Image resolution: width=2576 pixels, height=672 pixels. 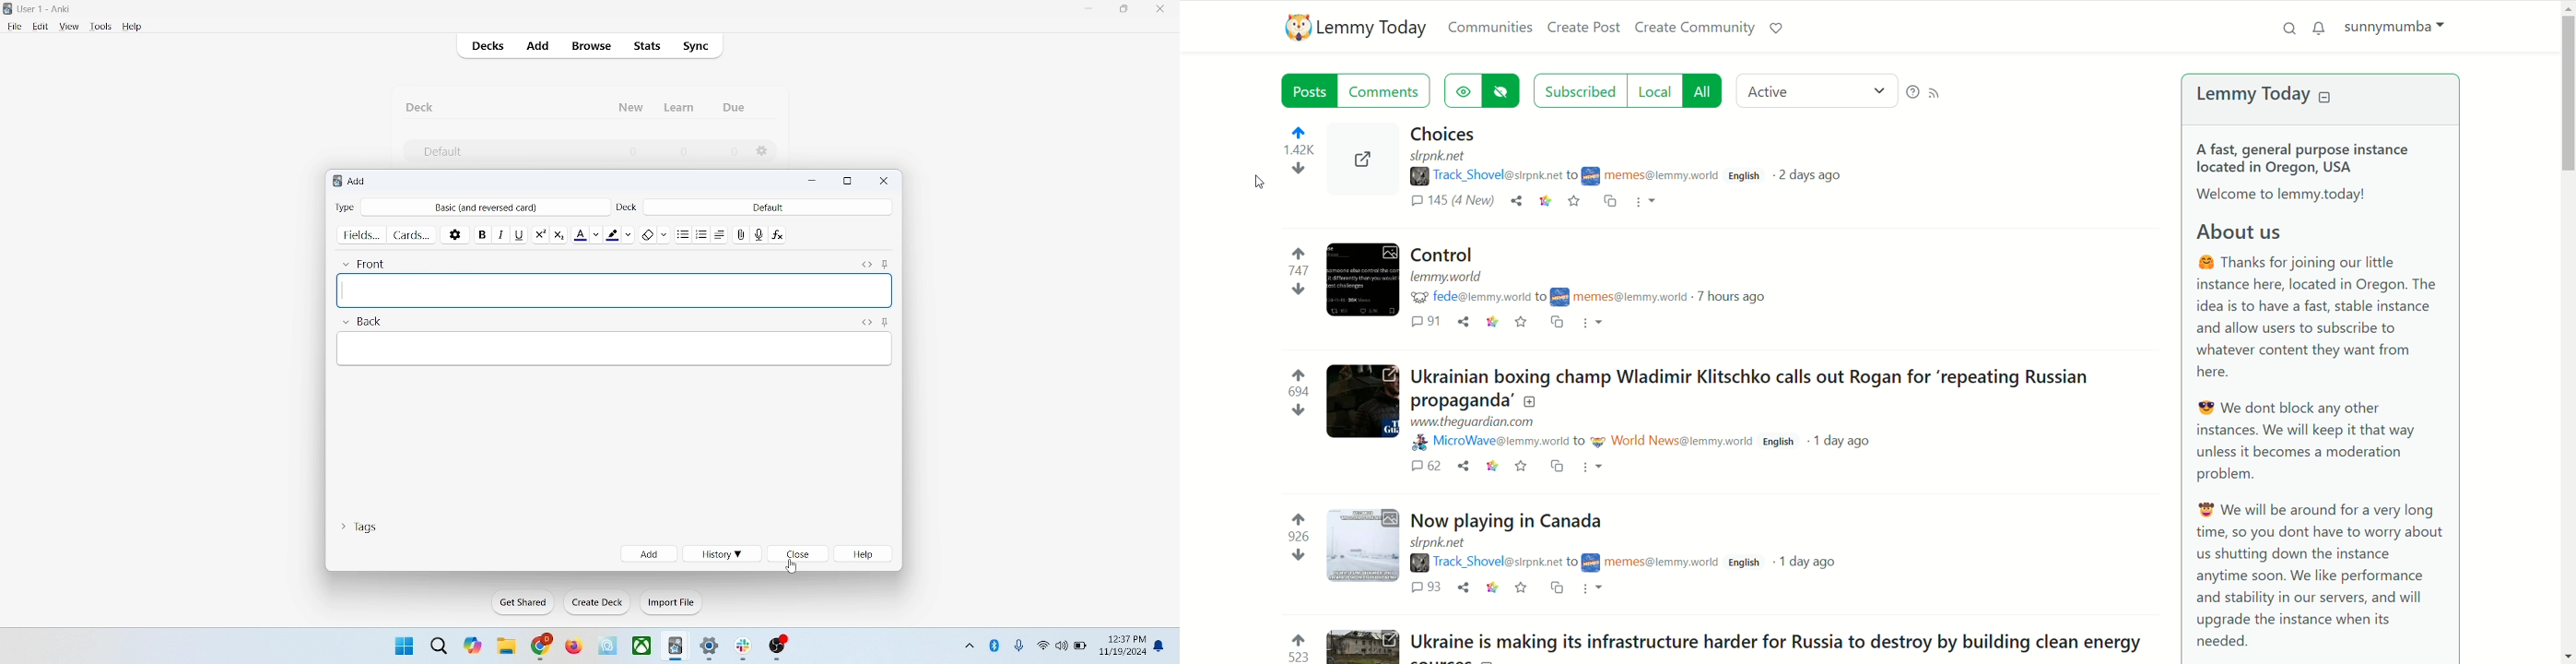 What do you see at coordinates (735, 108) in the screenshot?
I see `due` at bounding box center [735, 108].